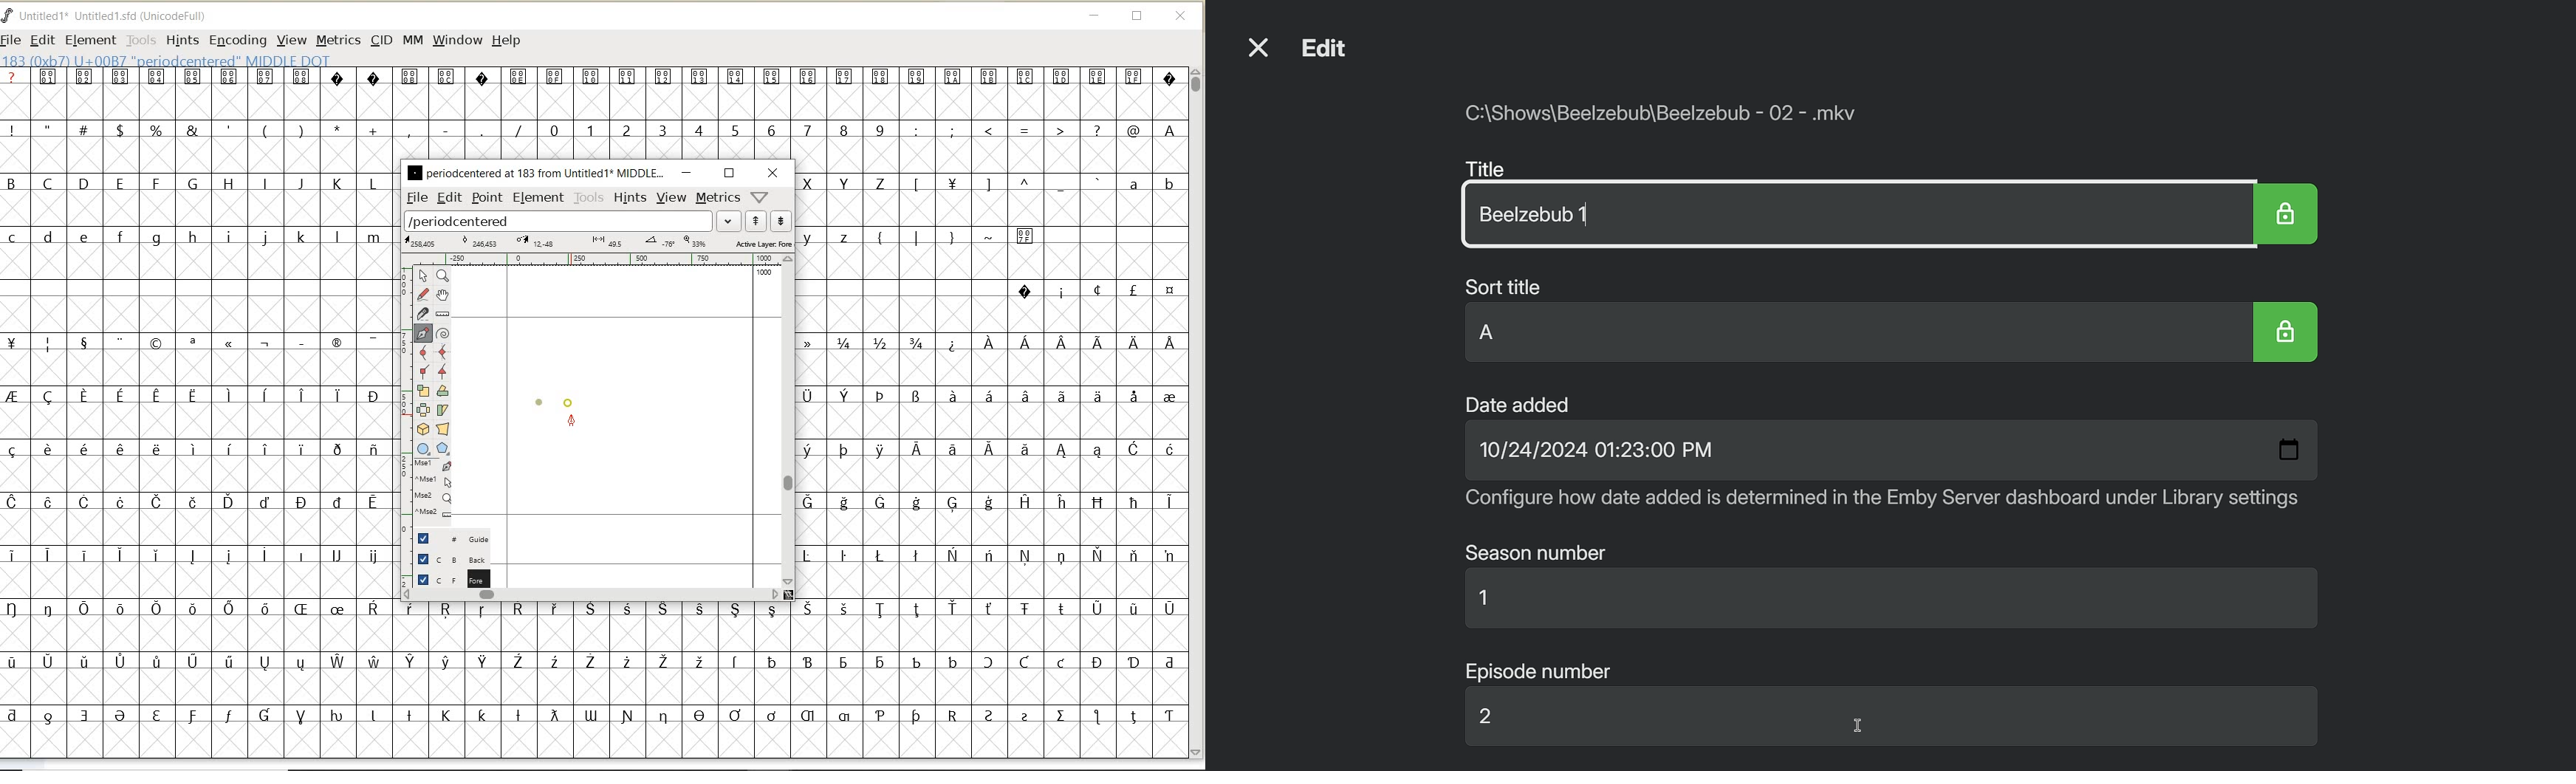 This screenshot has height=784, width=2576. What do you see at coordinates (487, 199) in the screenshot?
I see `point` at bounding box center [487, 199].